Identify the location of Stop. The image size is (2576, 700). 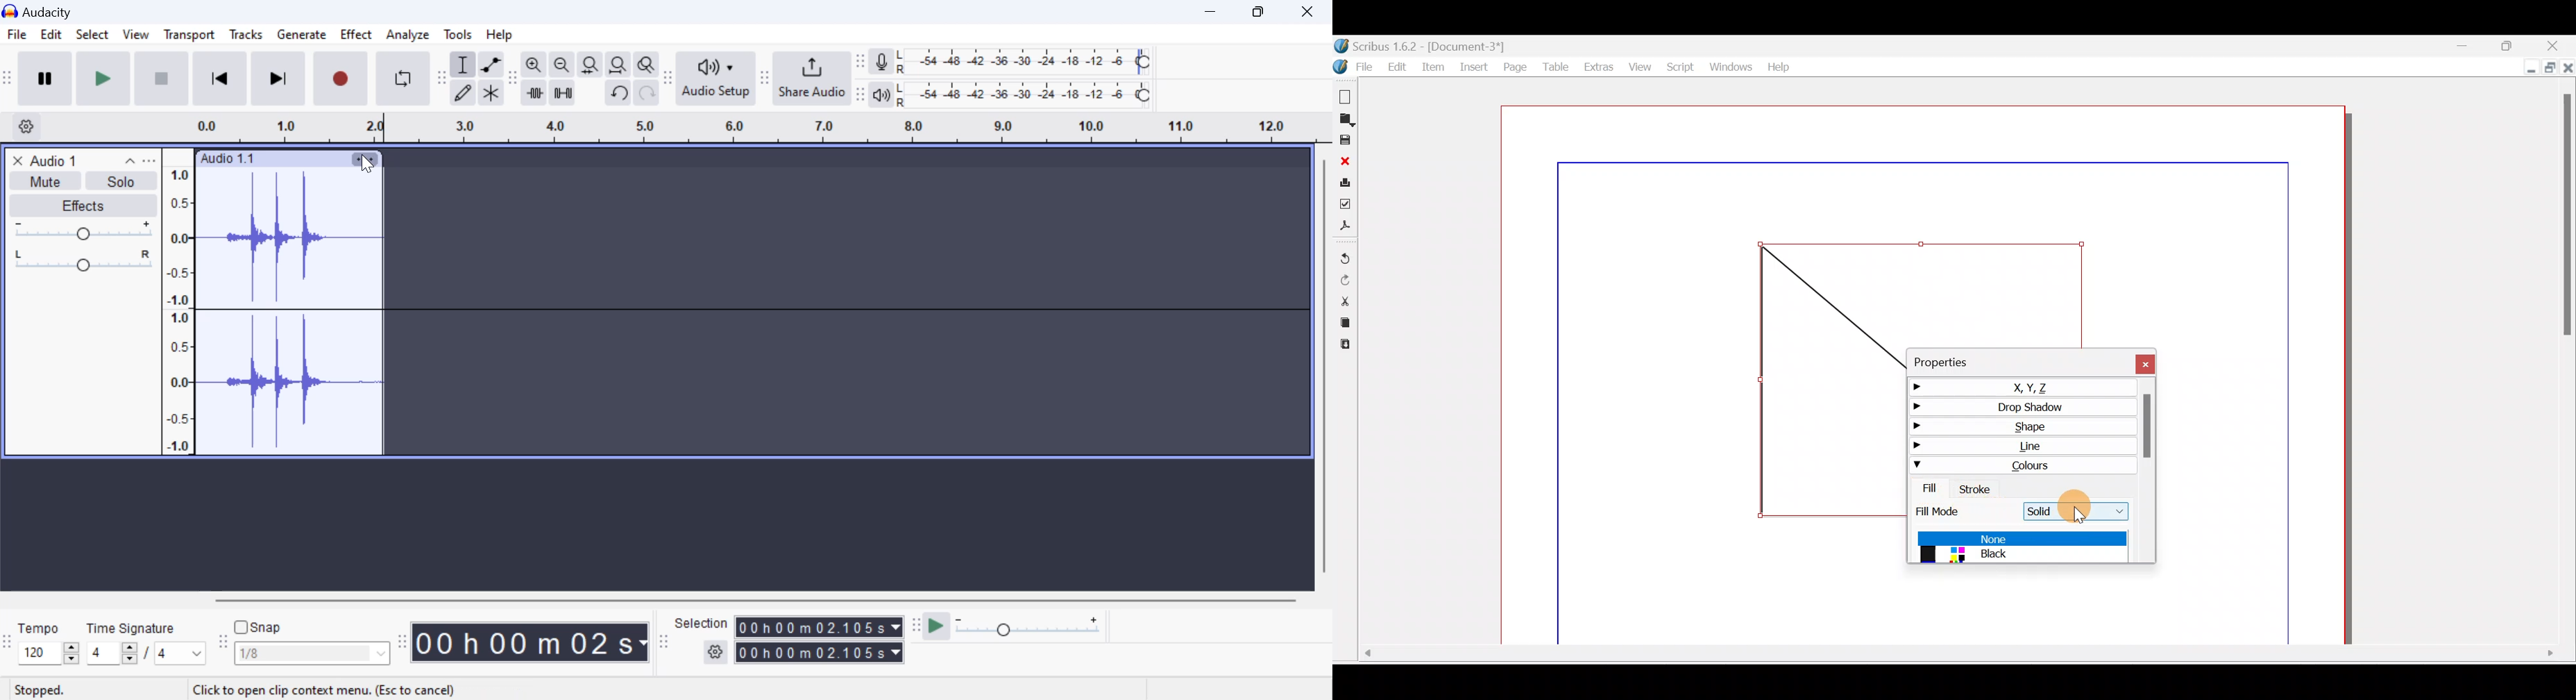
(163, 78).